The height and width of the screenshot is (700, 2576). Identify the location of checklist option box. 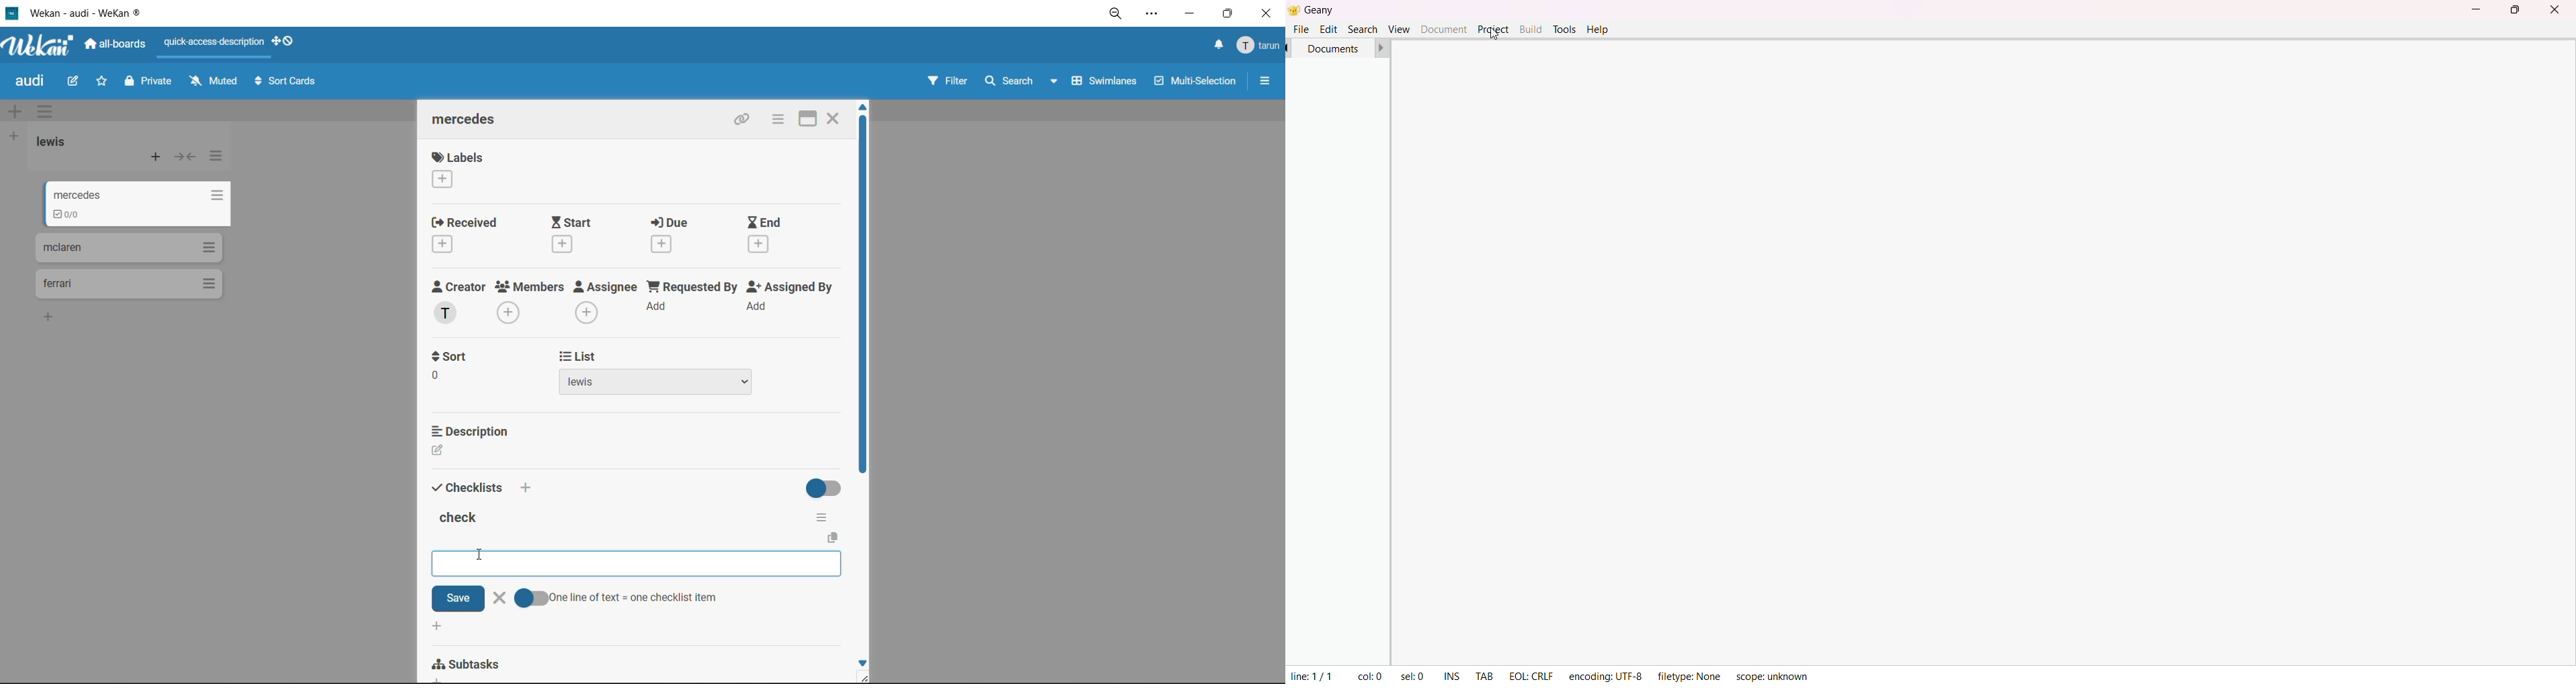
(585, 562).